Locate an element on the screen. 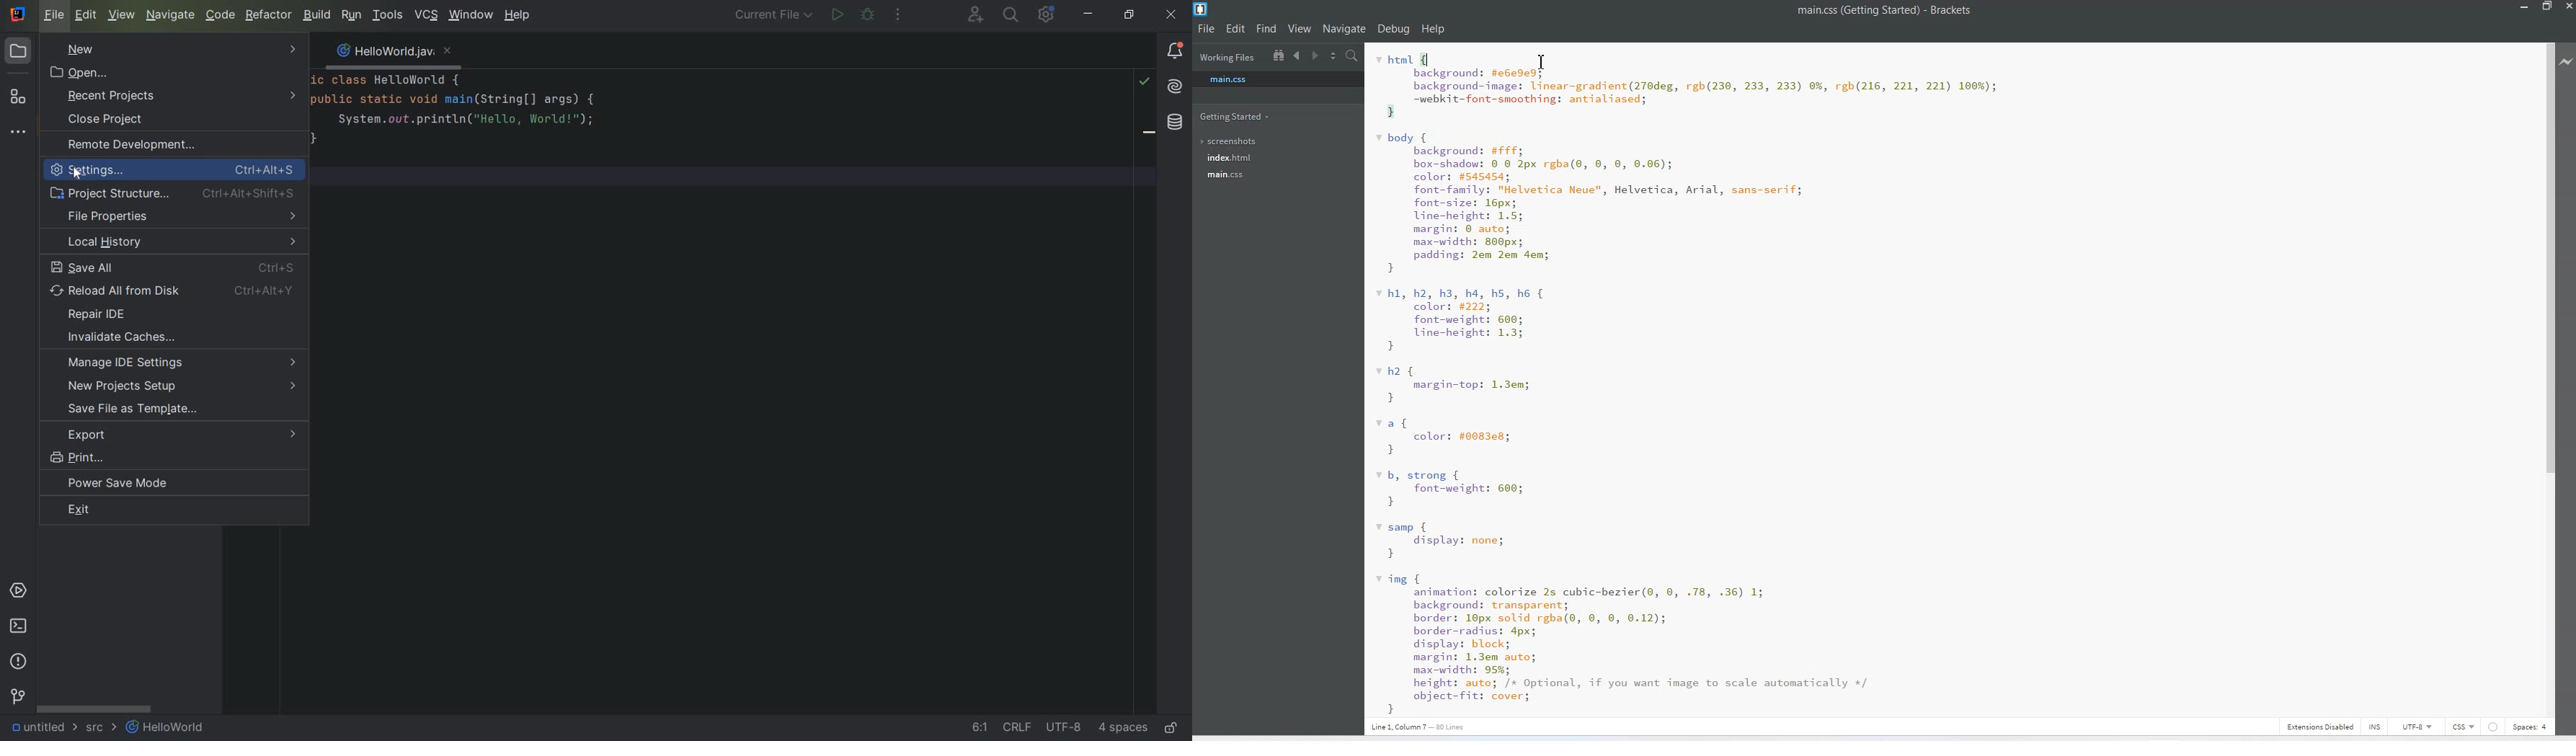 The height and width of the screenshot is (756, 2576). Navigate to Forward is located at coordinates (1317, 56).